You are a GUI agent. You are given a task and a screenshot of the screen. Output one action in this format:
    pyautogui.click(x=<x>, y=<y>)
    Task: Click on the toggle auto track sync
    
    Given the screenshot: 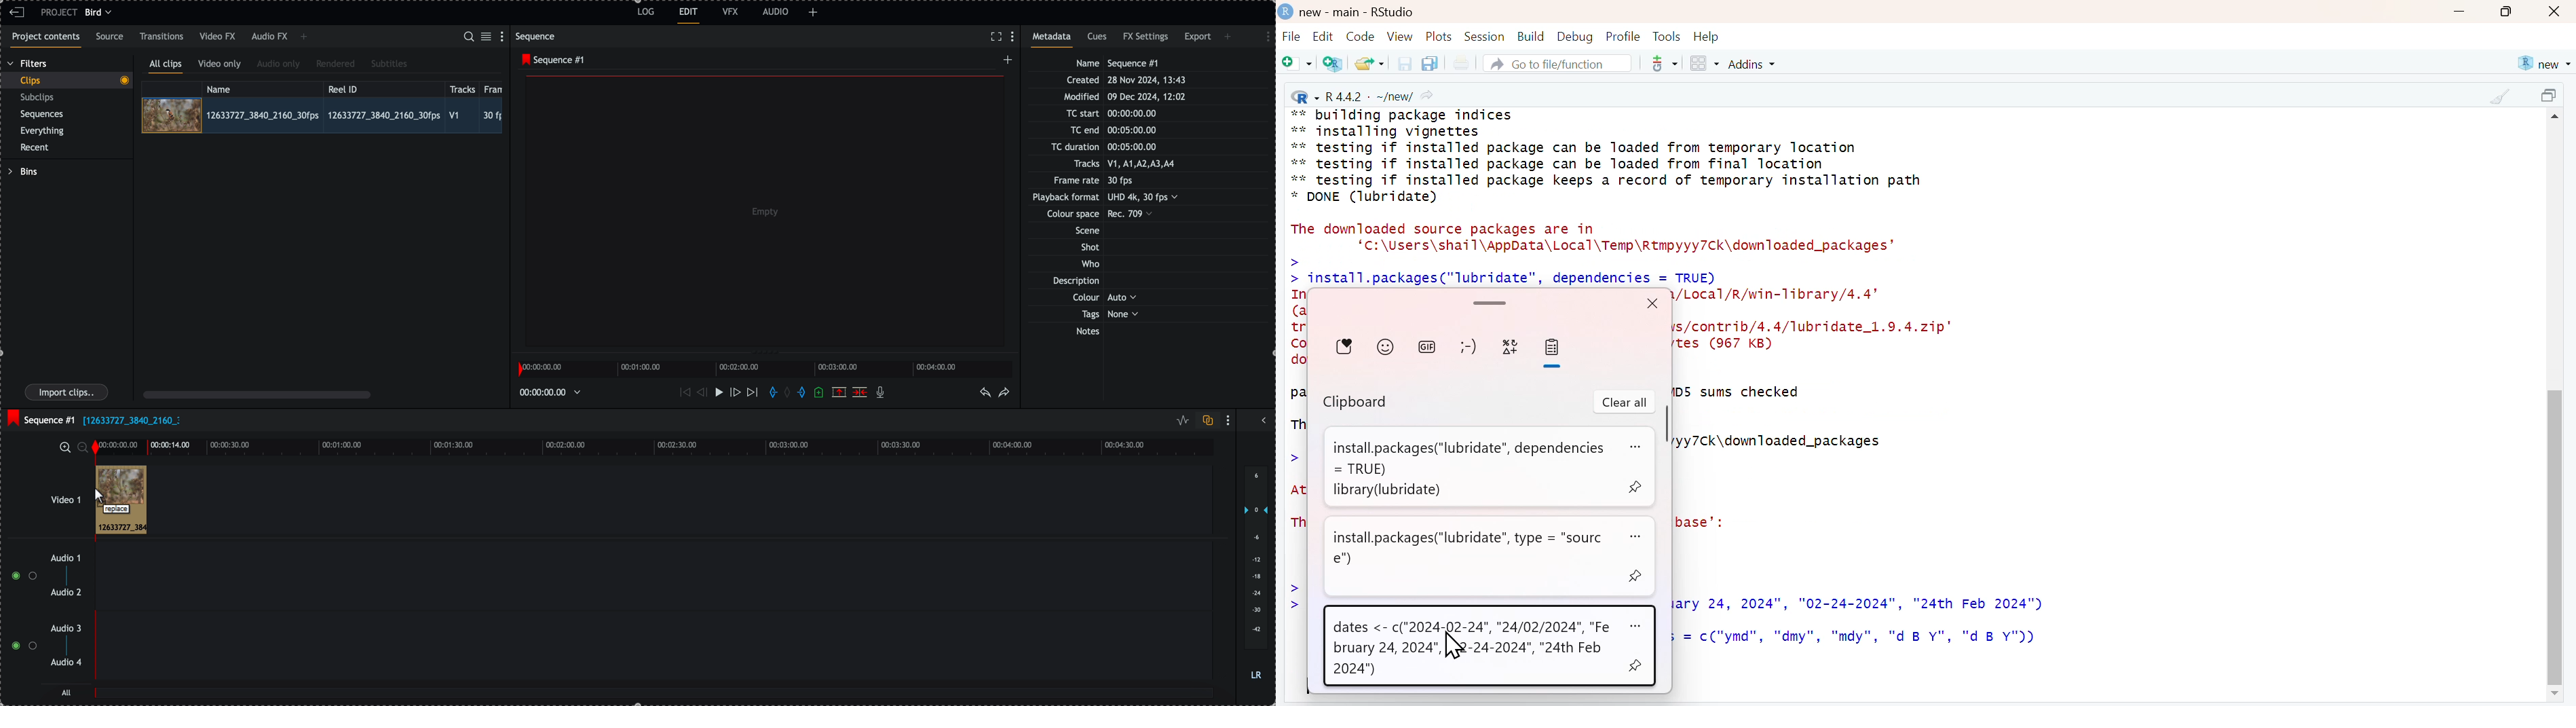 What is the action you would take?
    pyautogui.click(x=1206, y=421)
    